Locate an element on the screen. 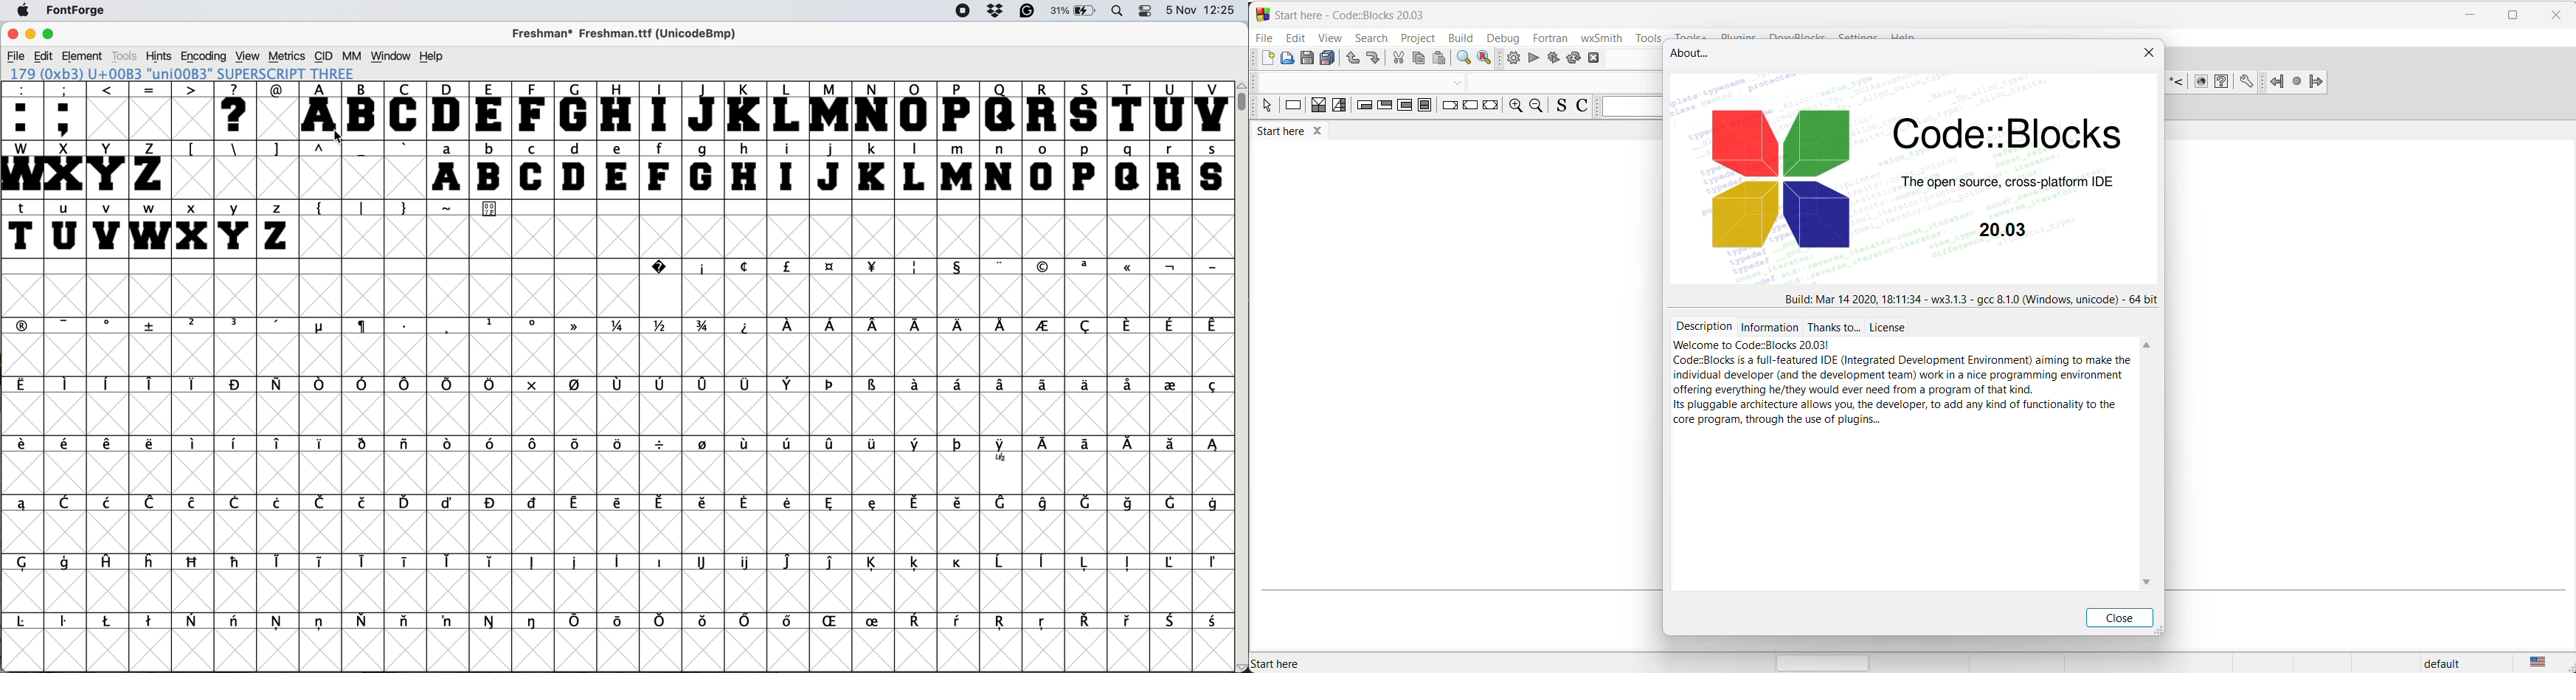  undo is located at coordinates (1351, 61).